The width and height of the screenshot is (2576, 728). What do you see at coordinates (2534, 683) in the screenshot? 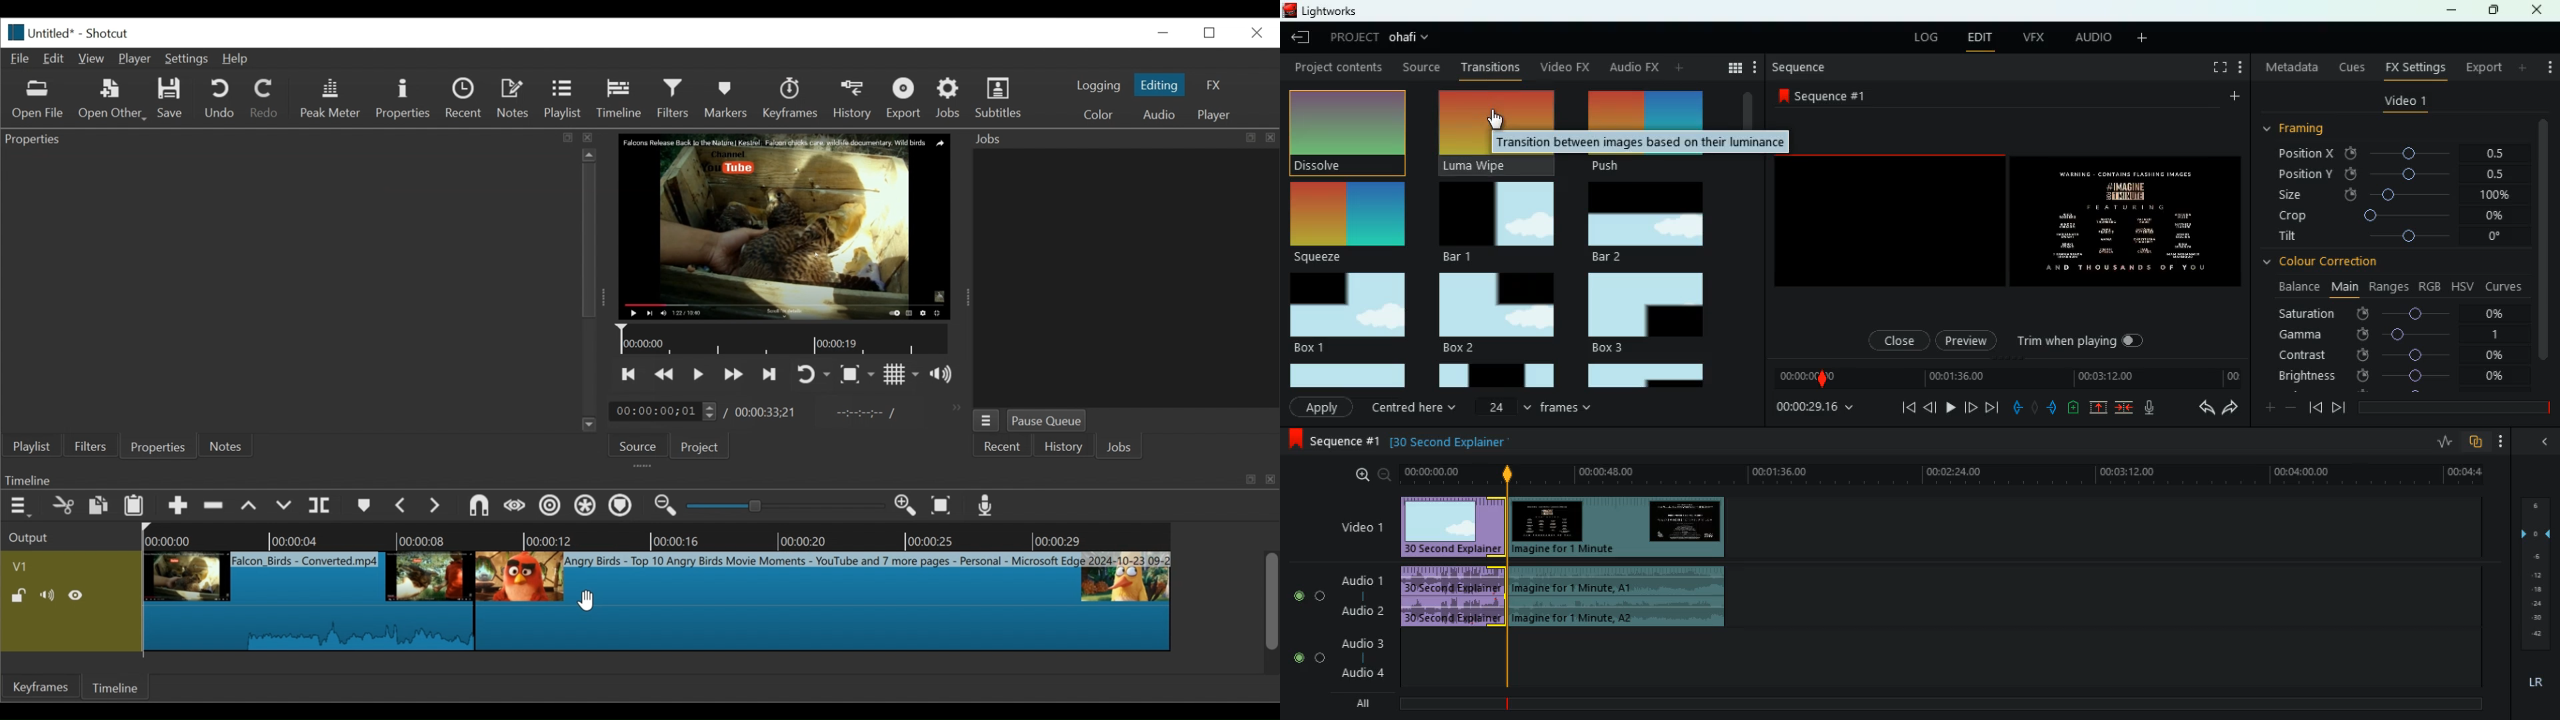
I see `lr` at bounding box center [2534, 683].